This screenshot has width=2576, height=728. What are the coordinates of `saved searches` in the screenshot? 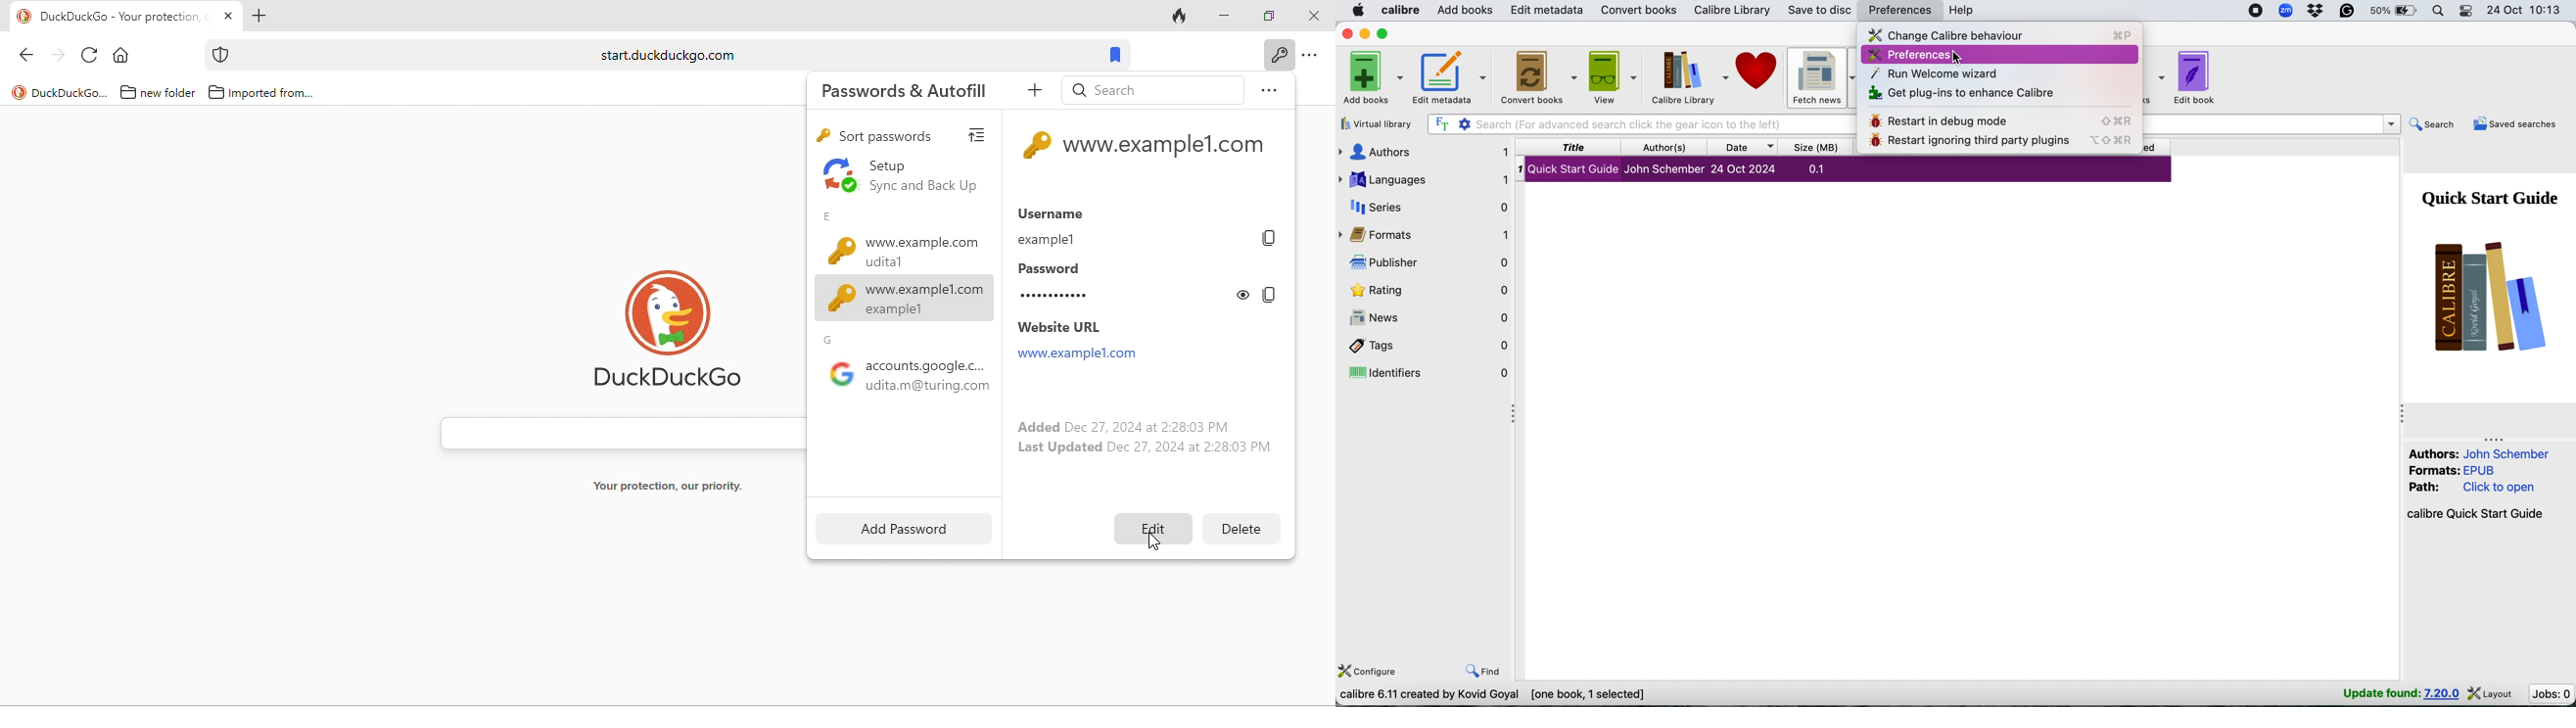 It's located at (2518, 123).